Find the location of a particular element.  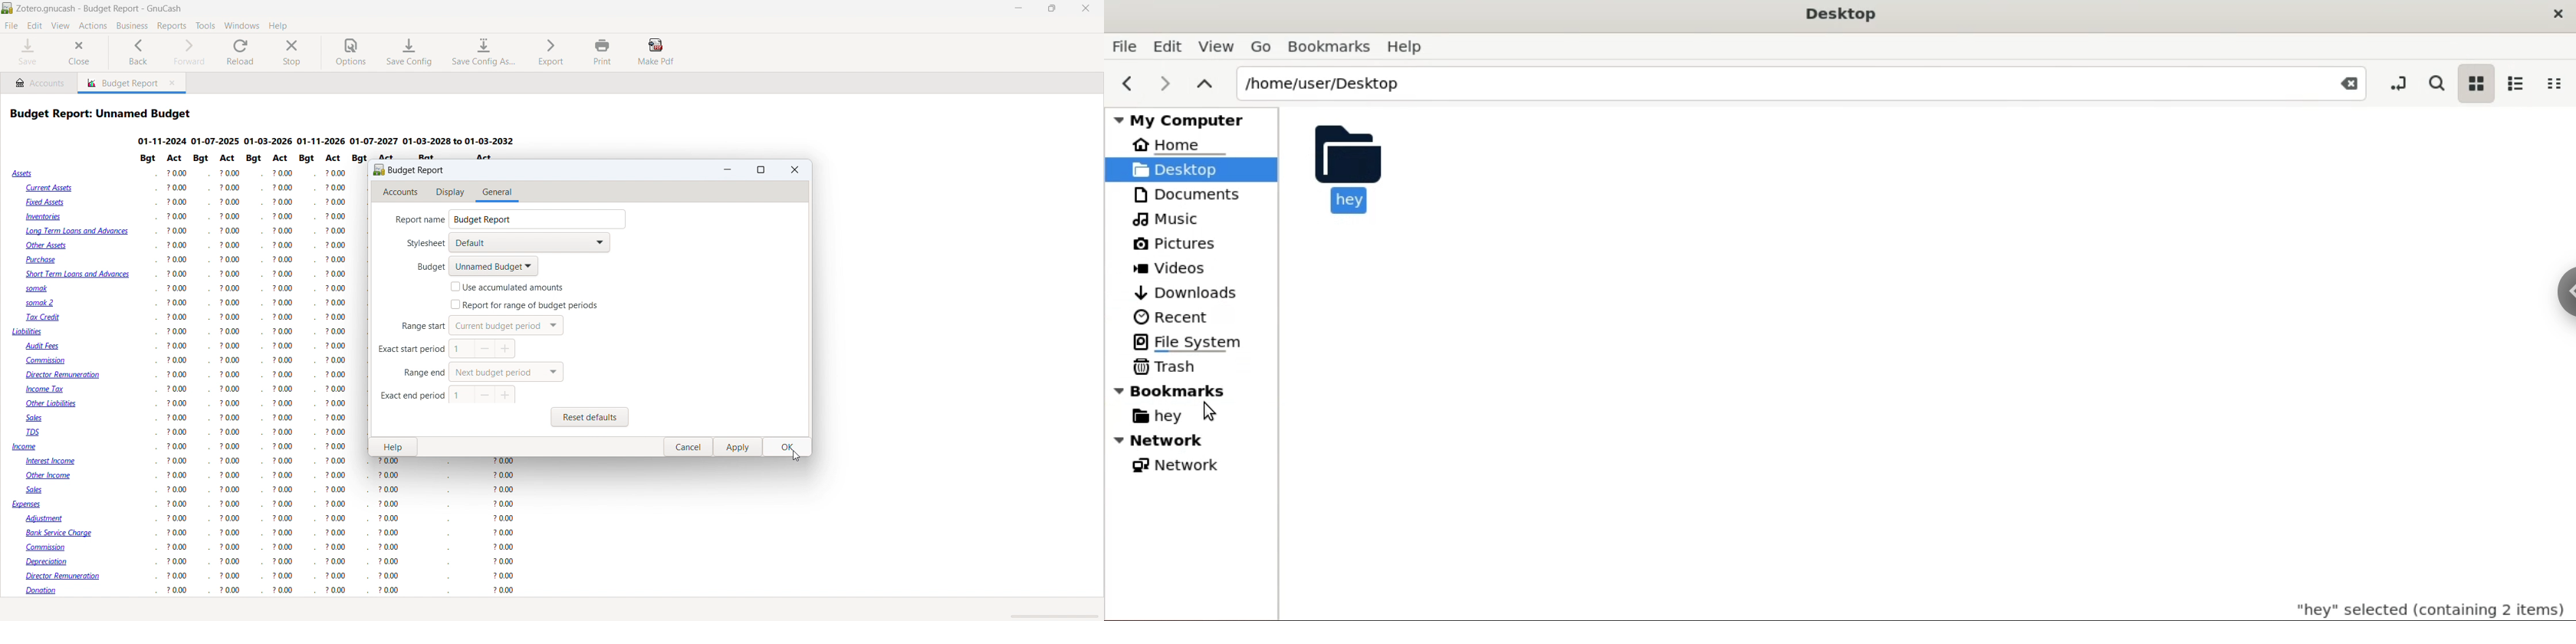

set to default is located at coordinates (506, 372).